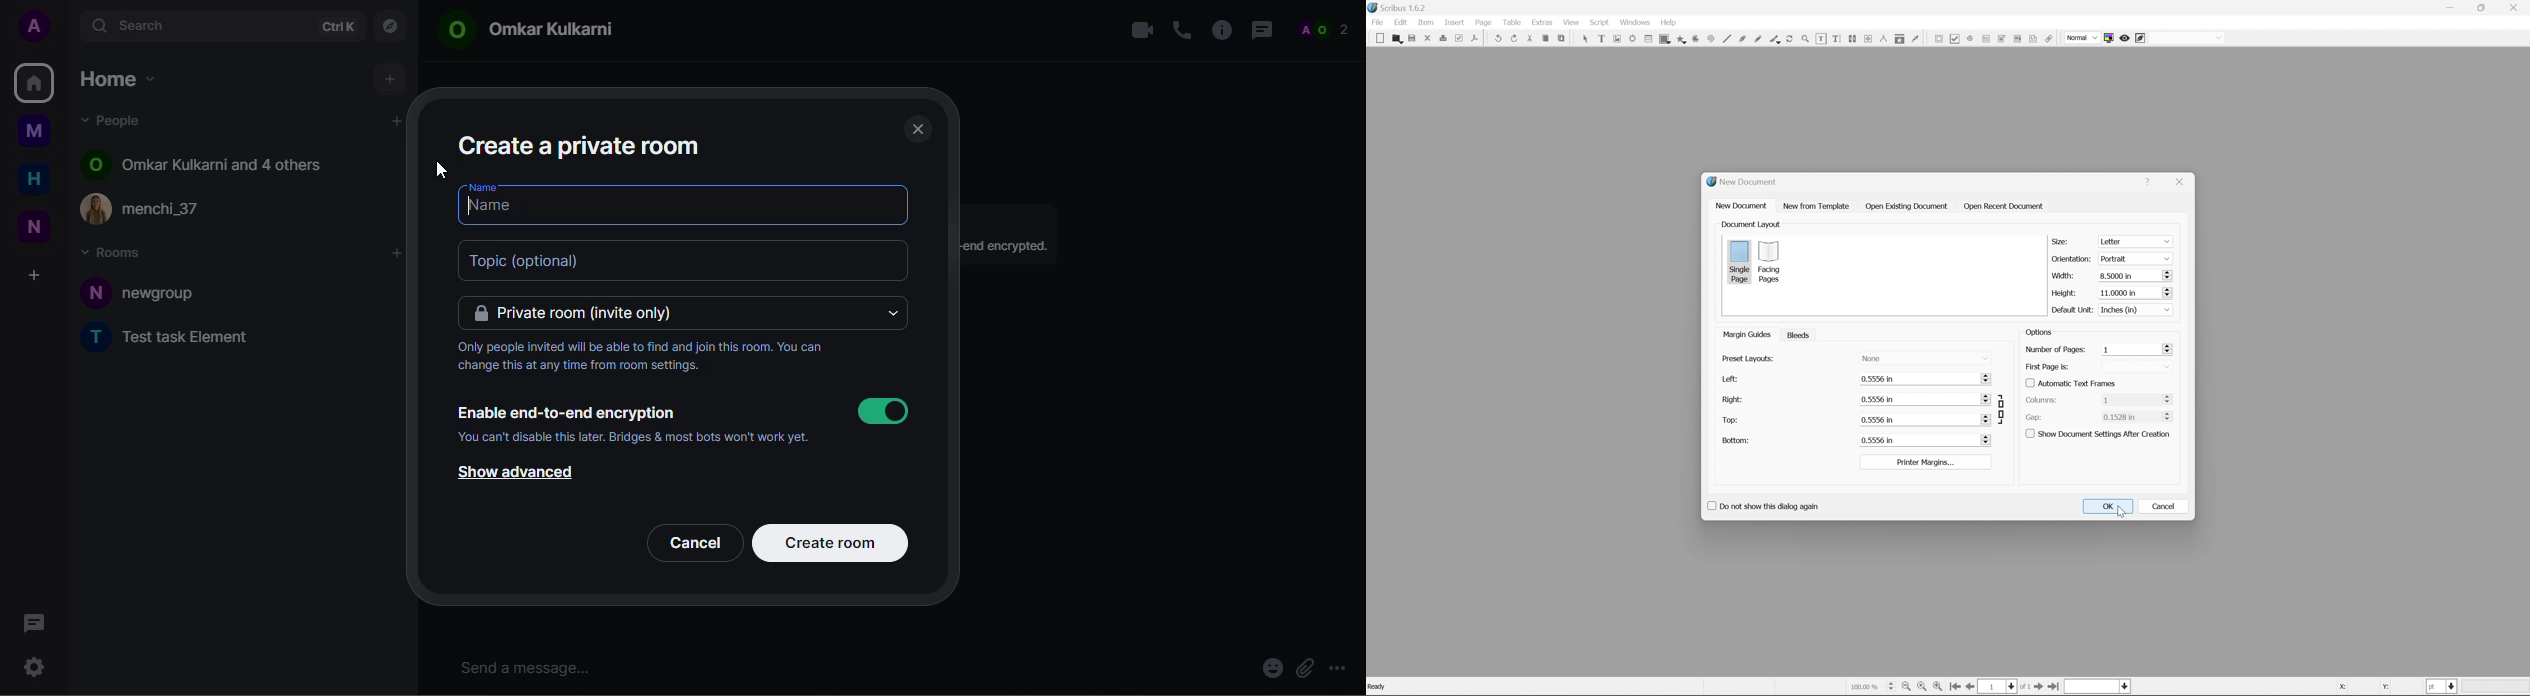 Image resolution: width=2548 pixels, height=700 pixels. Describe the element at coordinates (652, 357) in the screenshot. I see `Only people invited will be able to find and join this room. You can
change this at any time from room settings.` at that location.